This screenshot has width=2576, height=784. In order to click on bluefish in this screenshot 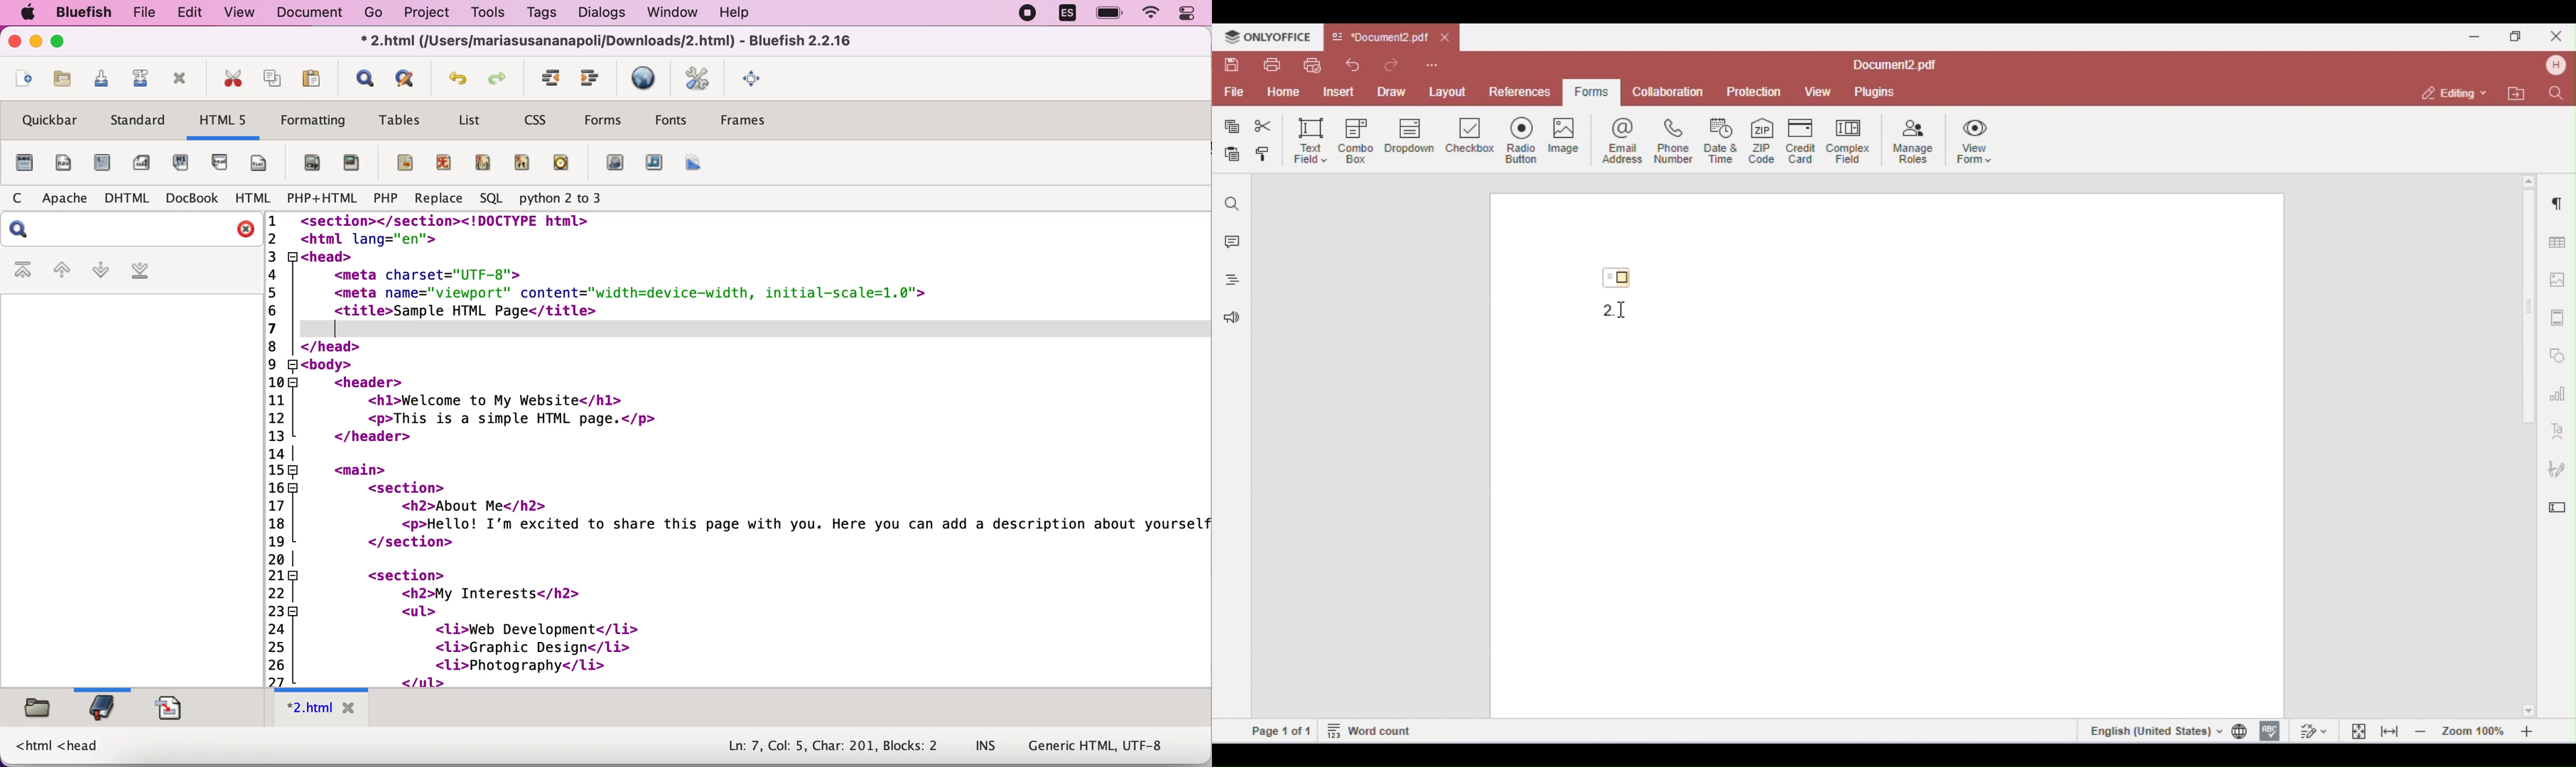, I will do `click(85, 13)`.